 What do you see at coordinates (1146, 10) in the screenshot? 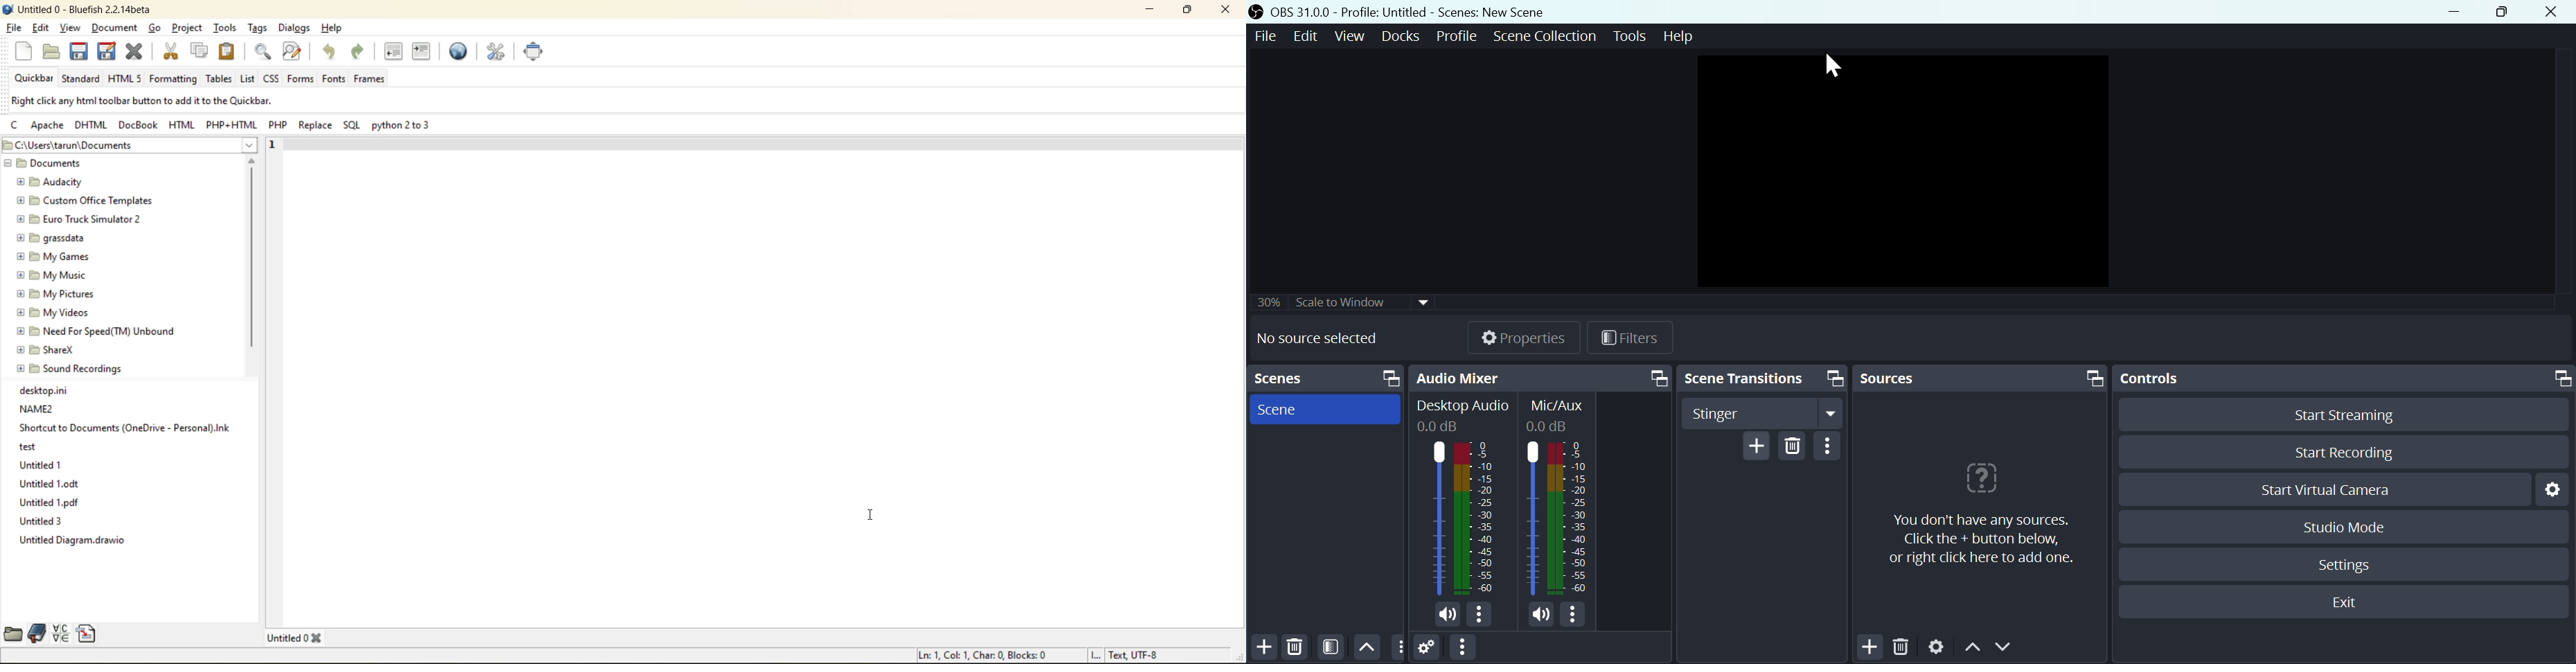
I see `minimize` at bounding box center [1146, 10].